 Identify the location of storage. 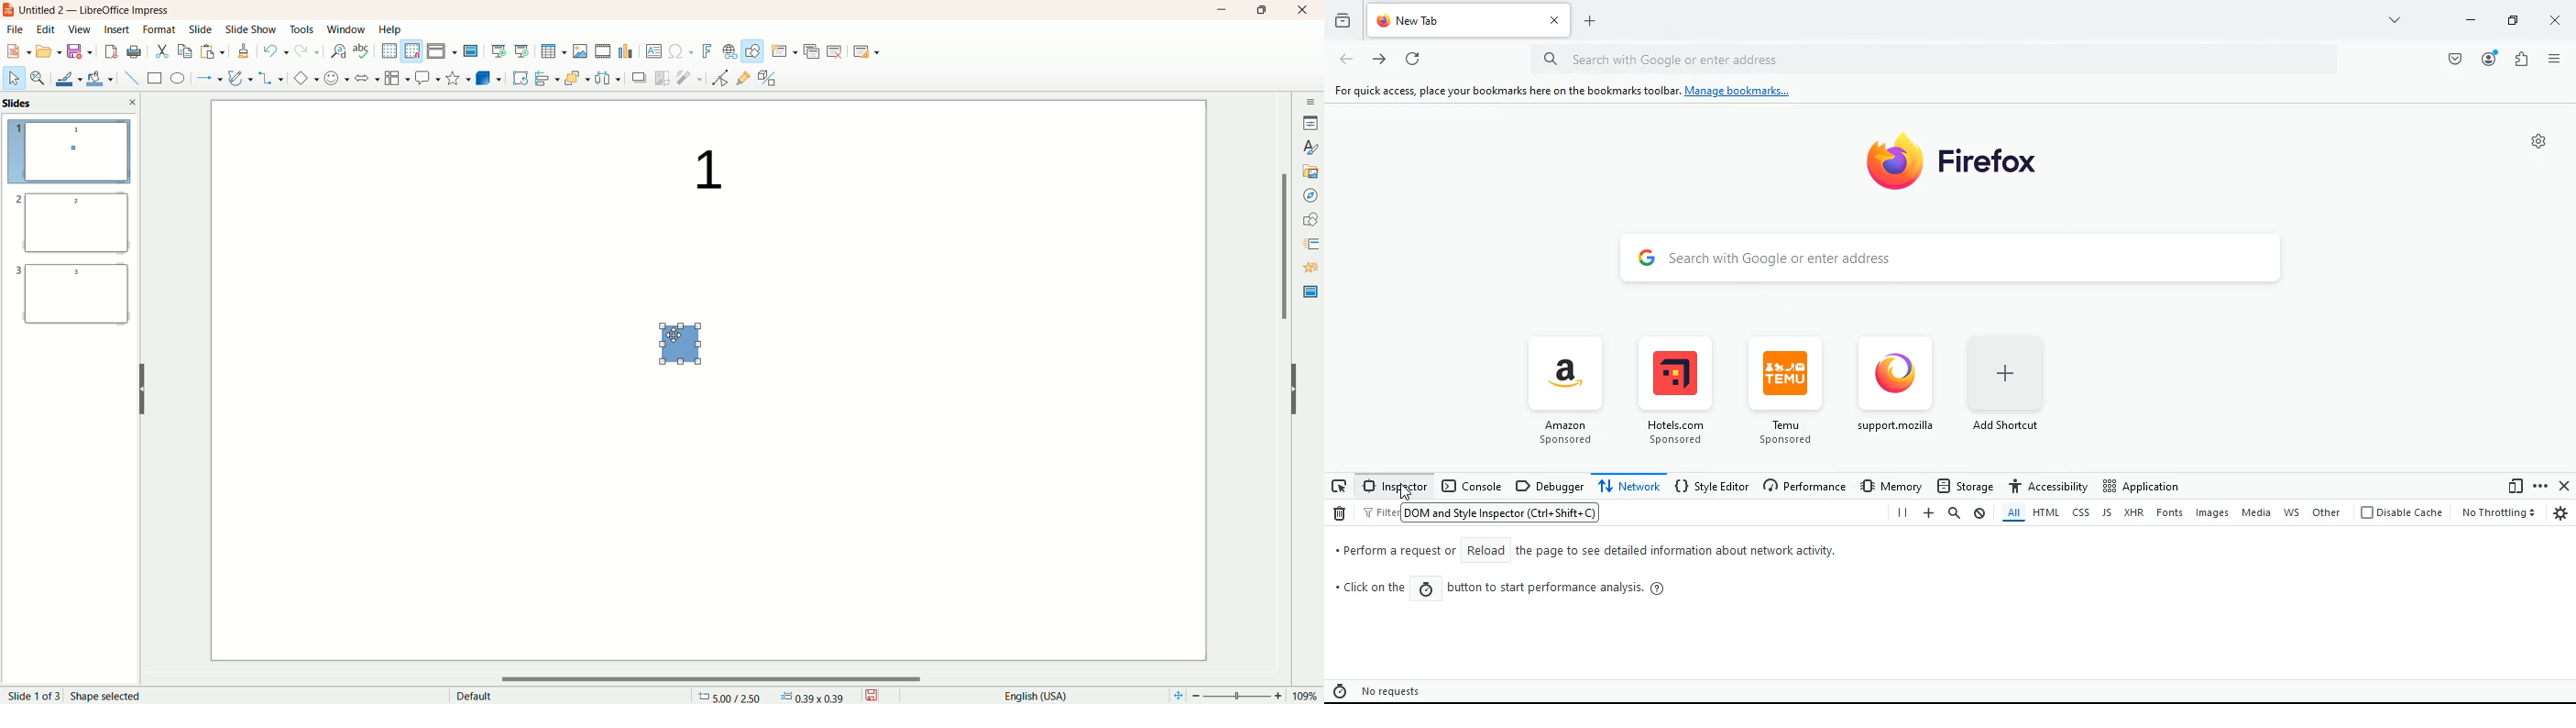
(1965, 485).